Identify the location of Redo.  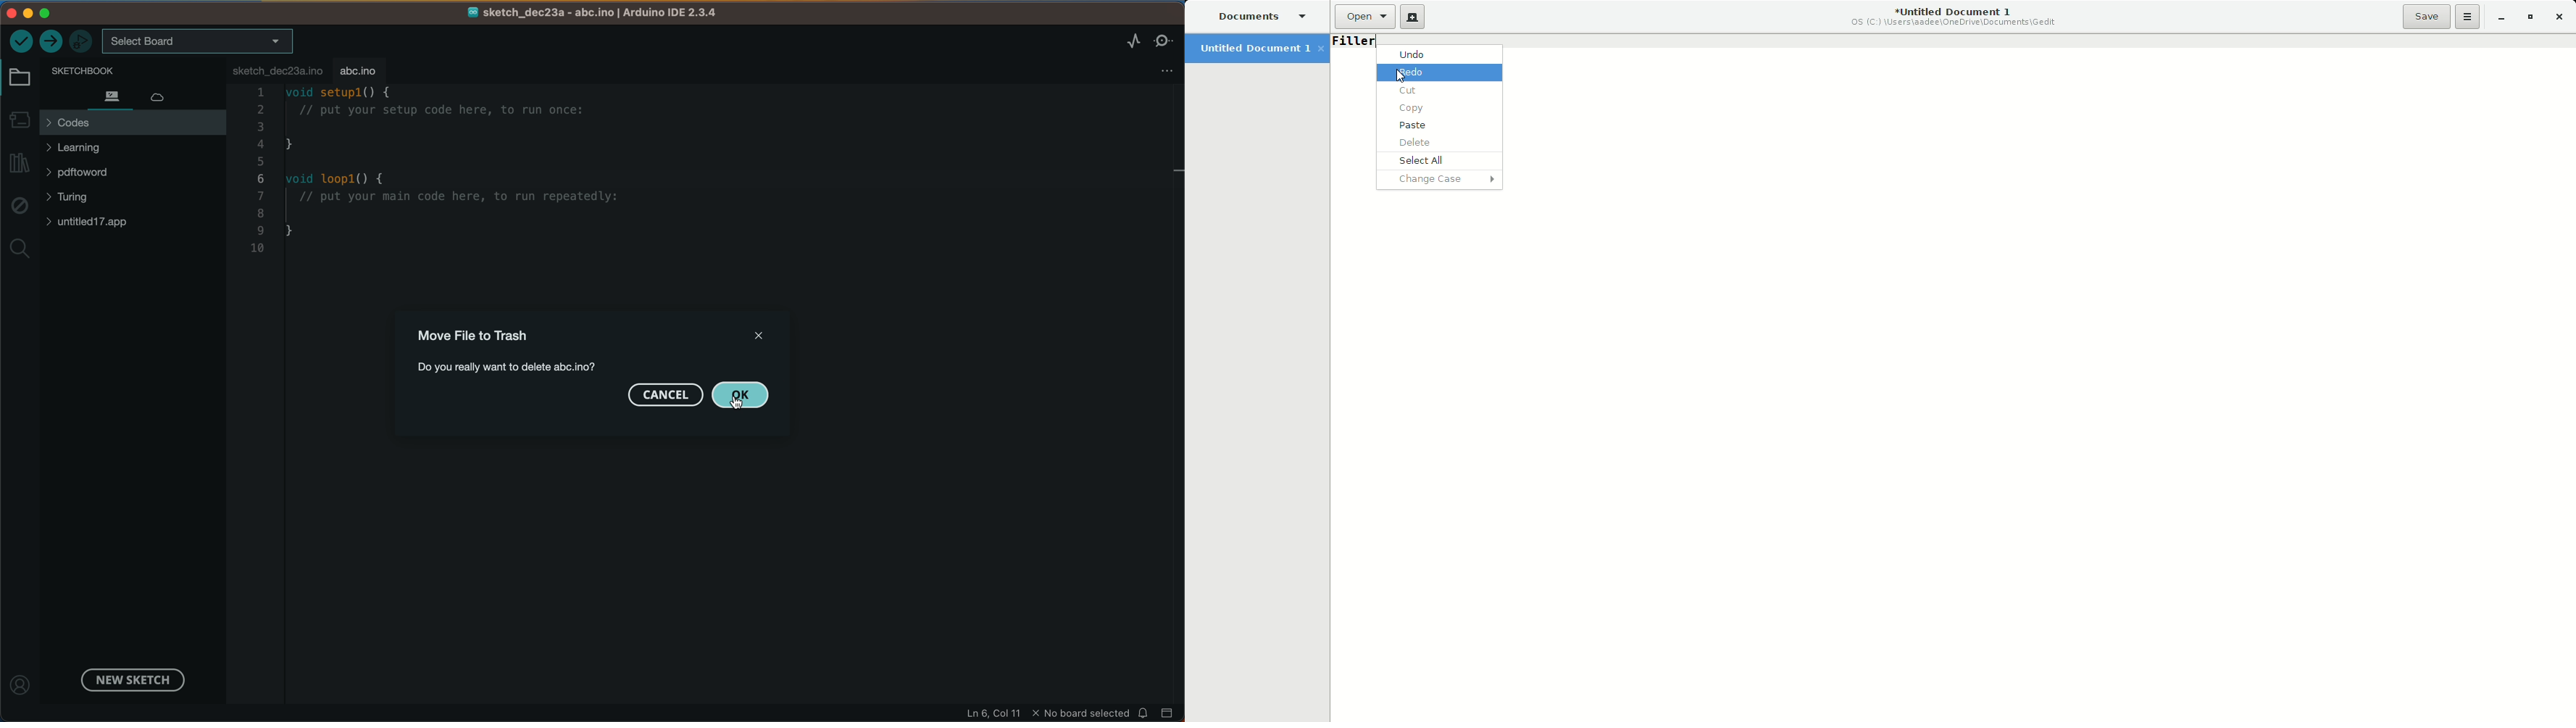
(1443, 73).